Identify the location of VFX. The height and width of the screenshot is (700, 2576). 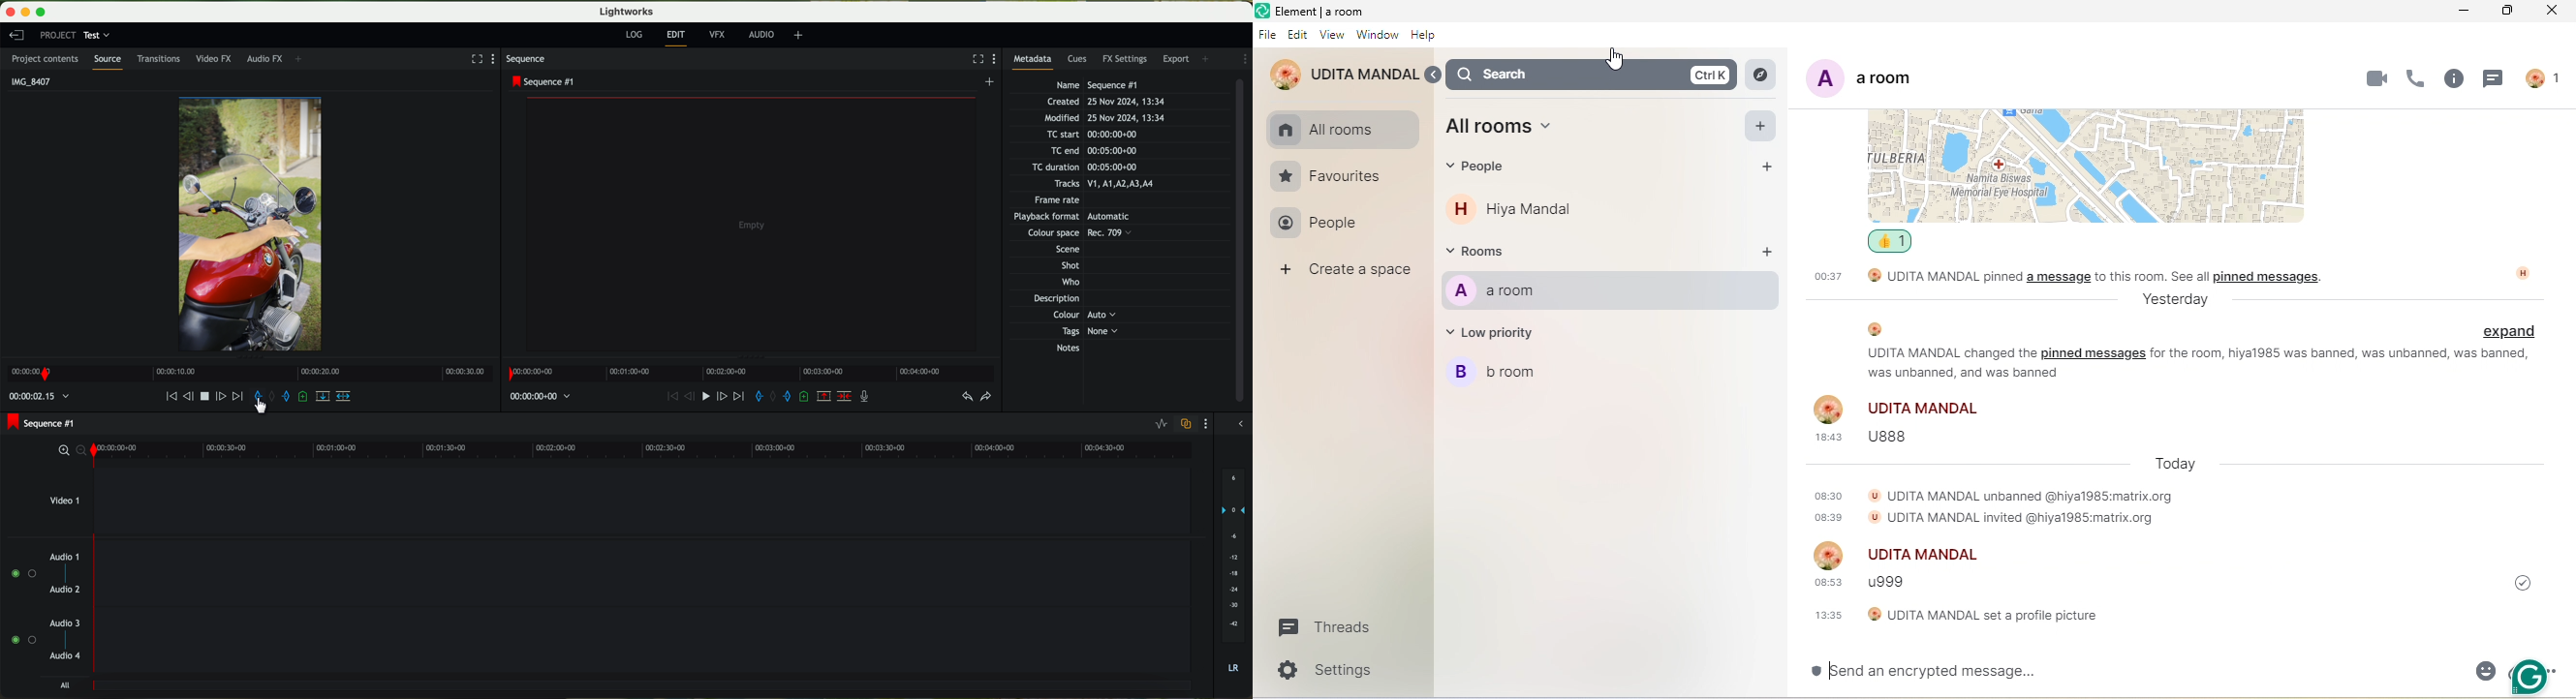
(720, 36).